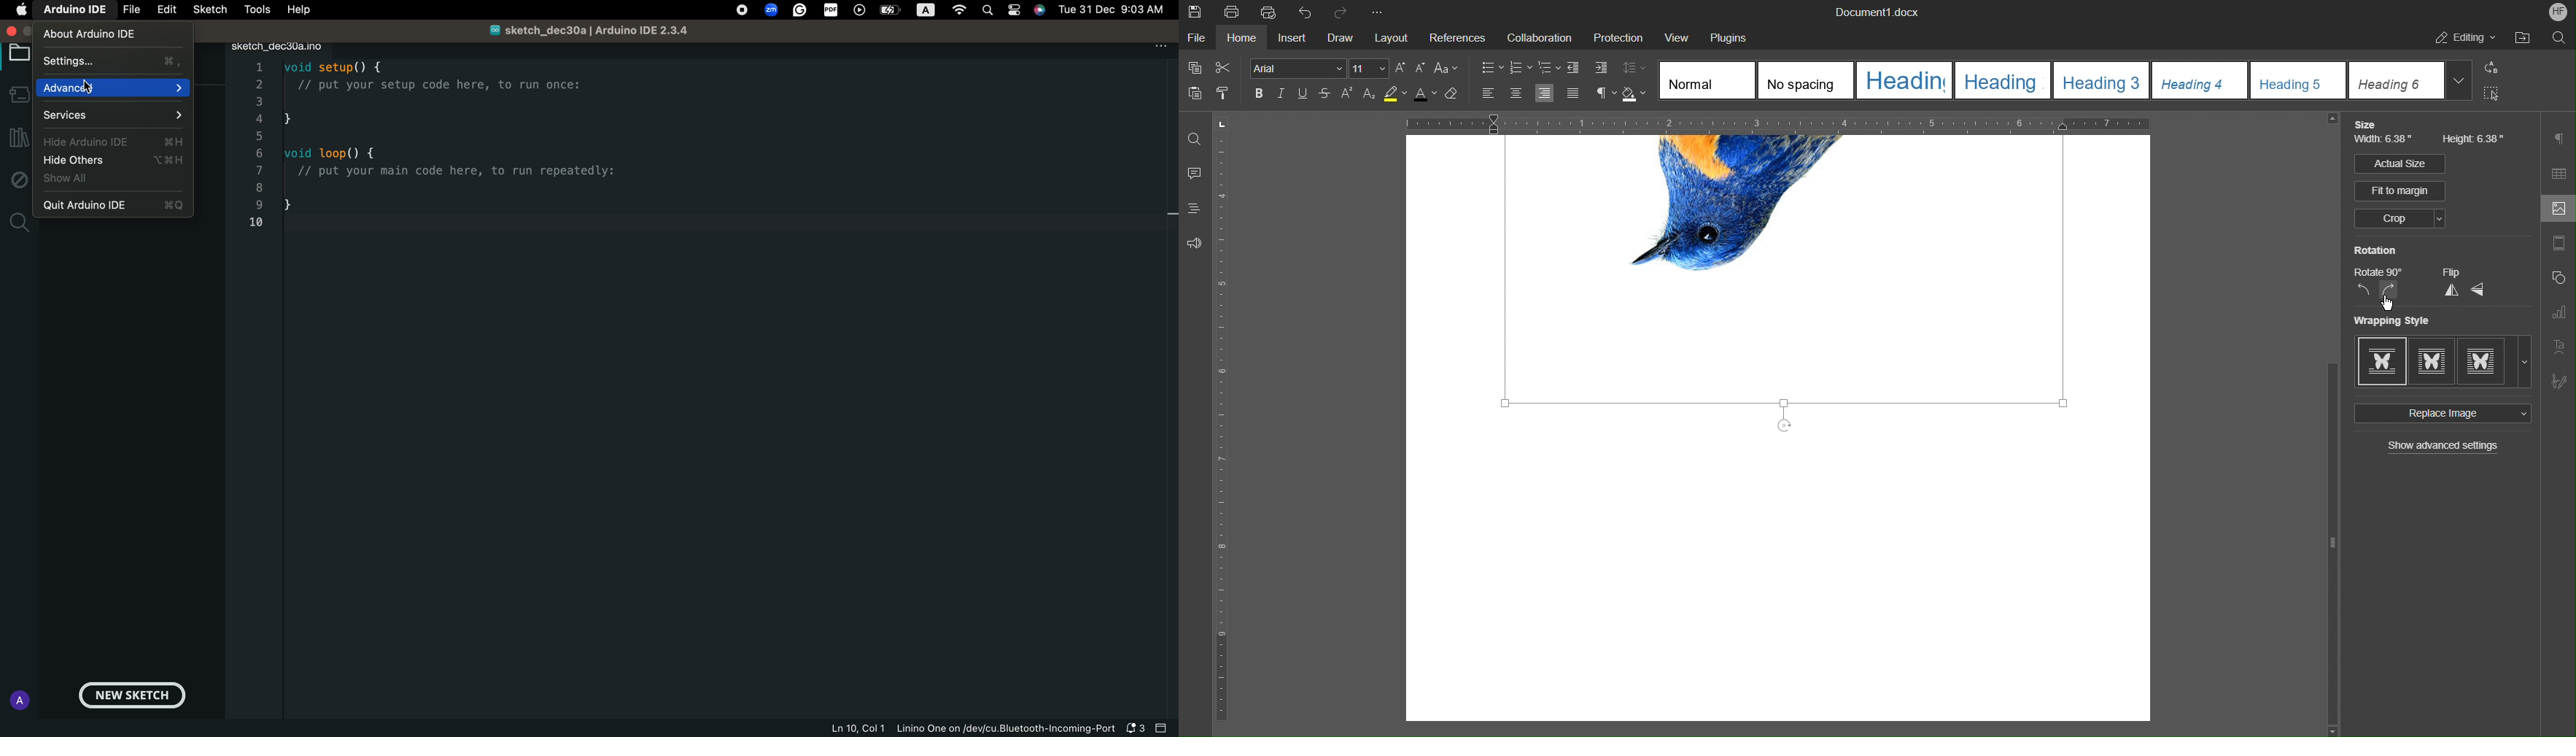 The height and width of the screenshot is (756, 2576). Describe the element at coordinates (2558, 346) in the screenshot. I see `Text Art` at that location.